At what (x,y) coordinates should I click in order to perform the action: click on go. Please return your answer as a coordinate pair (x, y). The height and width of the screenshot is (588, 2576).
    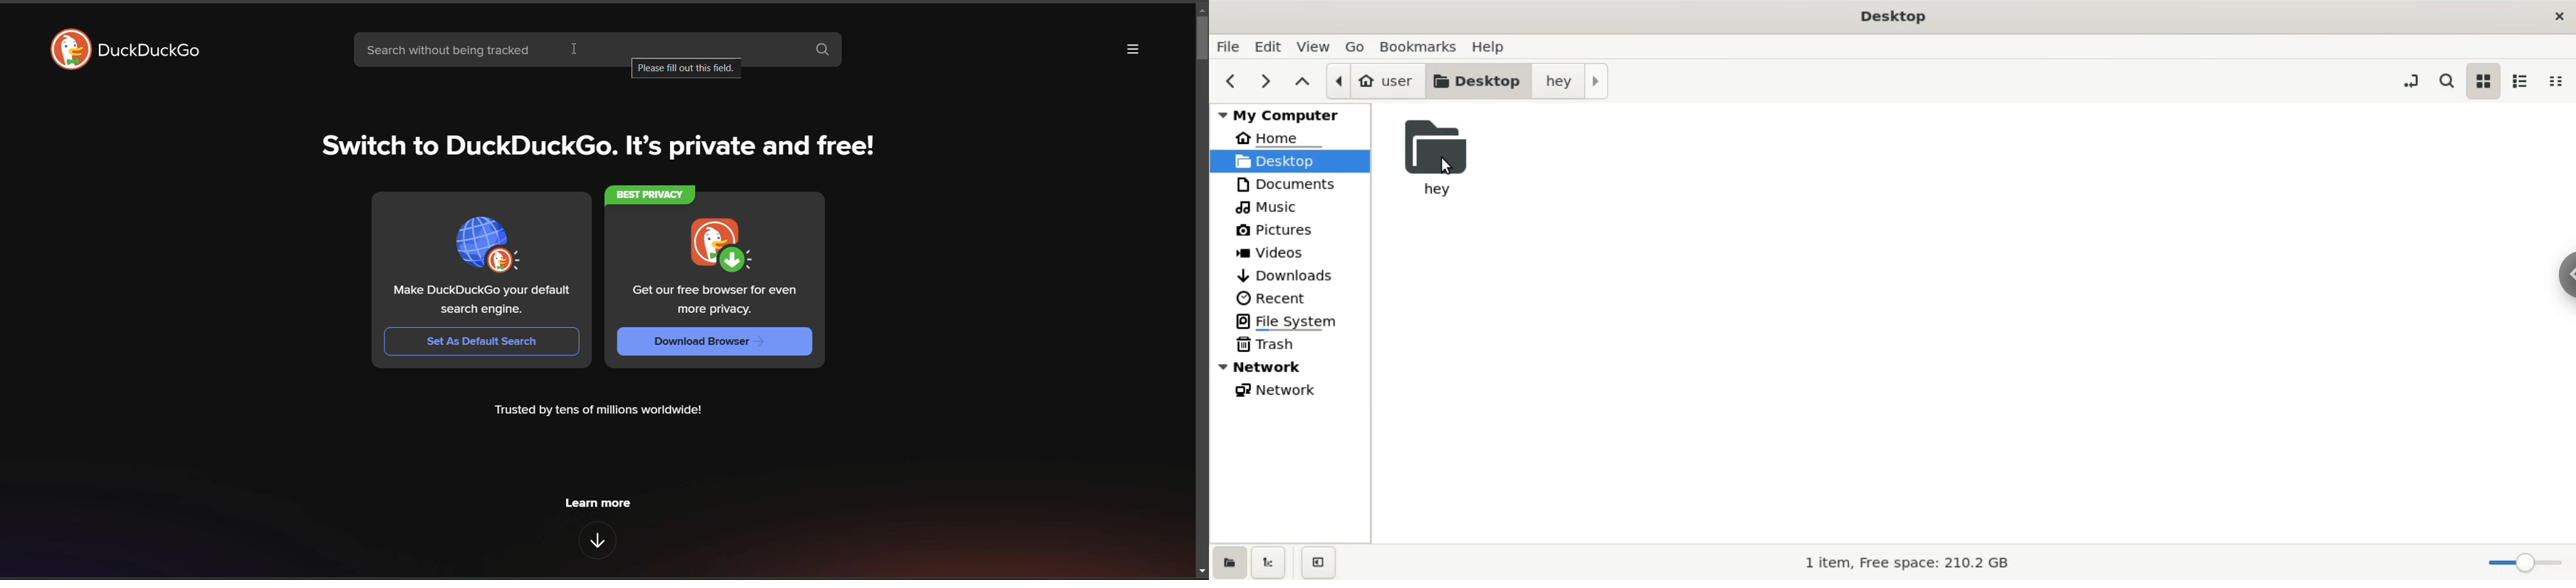
    Looking at the image, I should click on (1351, 47).